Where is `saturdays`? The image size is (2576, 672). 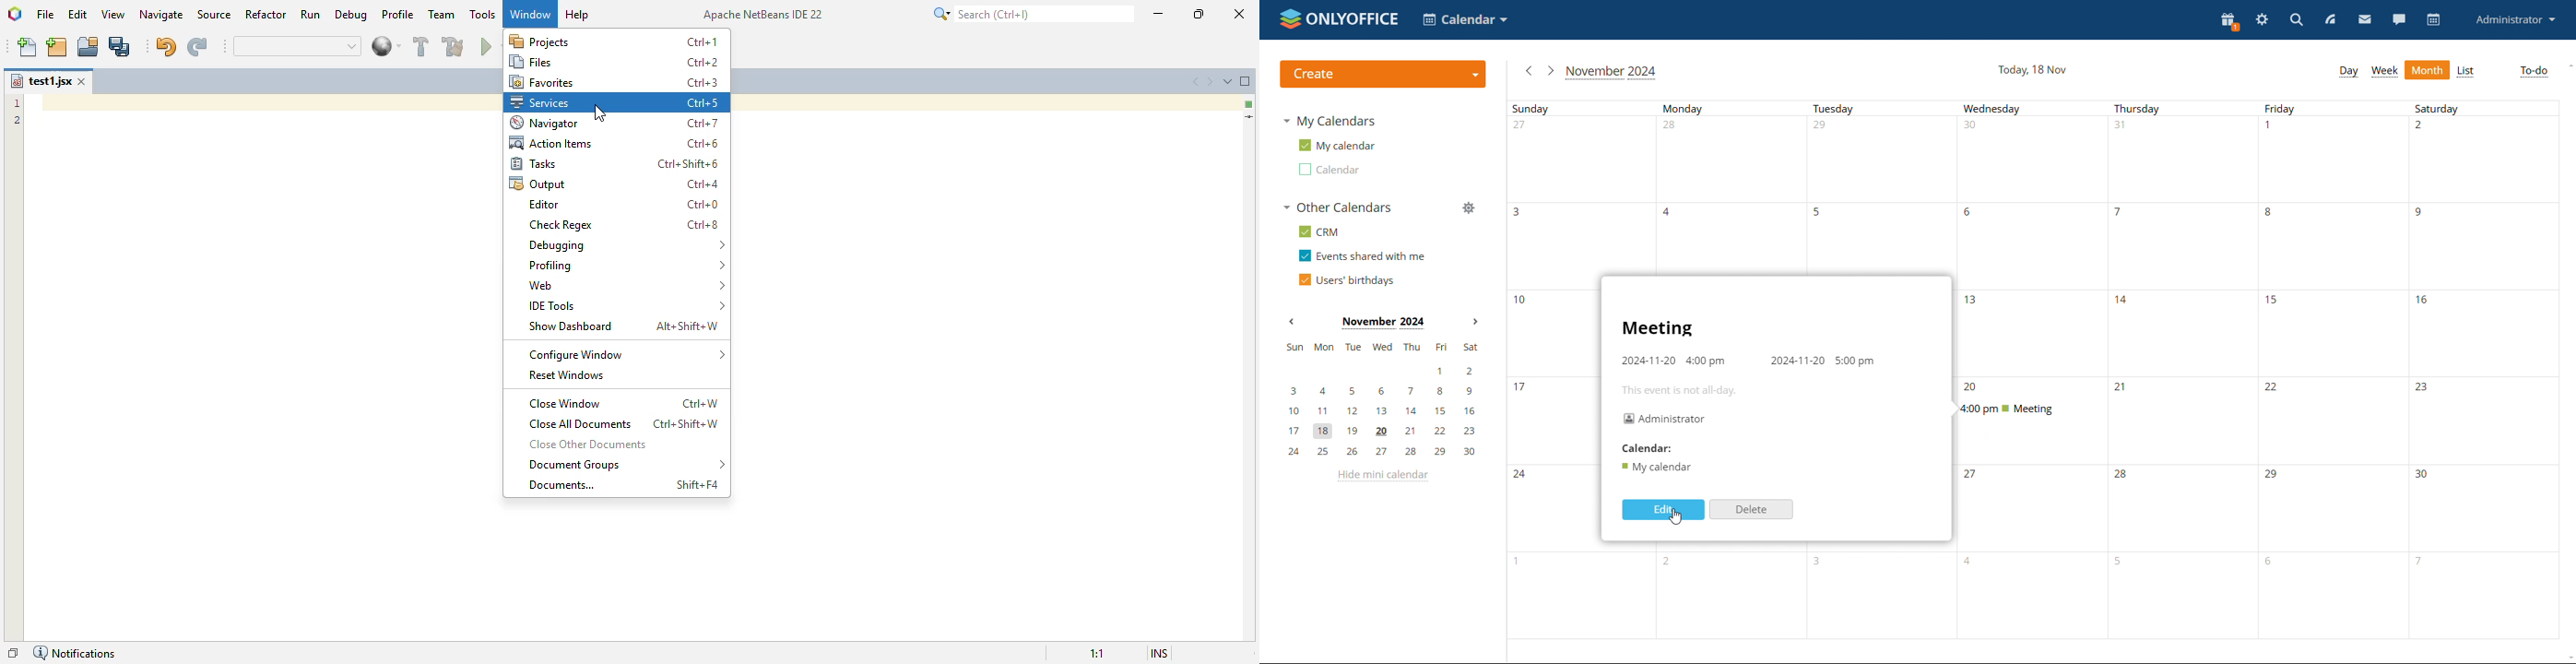
saturdays is located at coordinates (2484, 369).